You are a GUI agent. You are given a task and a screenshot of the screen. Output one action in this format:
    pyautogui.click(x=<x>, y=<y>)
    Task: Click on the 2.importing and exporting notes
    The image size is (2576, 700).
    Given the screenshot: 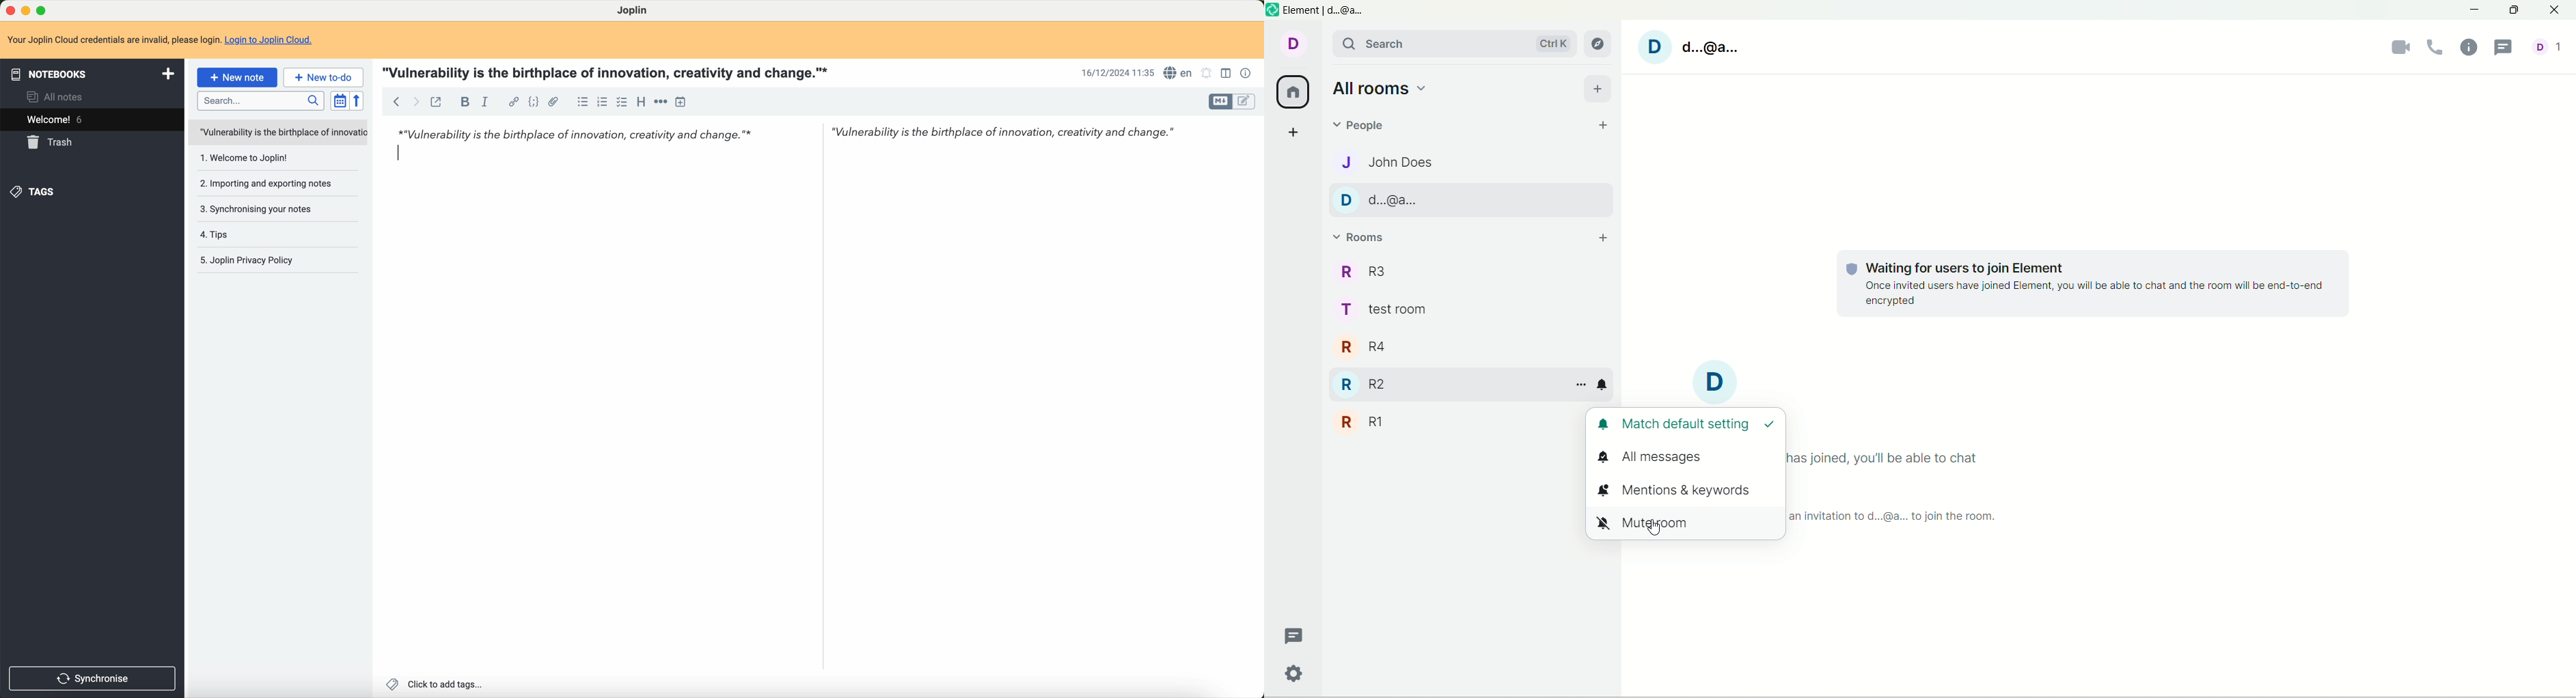 What is the action you would take?
    pyautogui.click(x=265, y=184)
    